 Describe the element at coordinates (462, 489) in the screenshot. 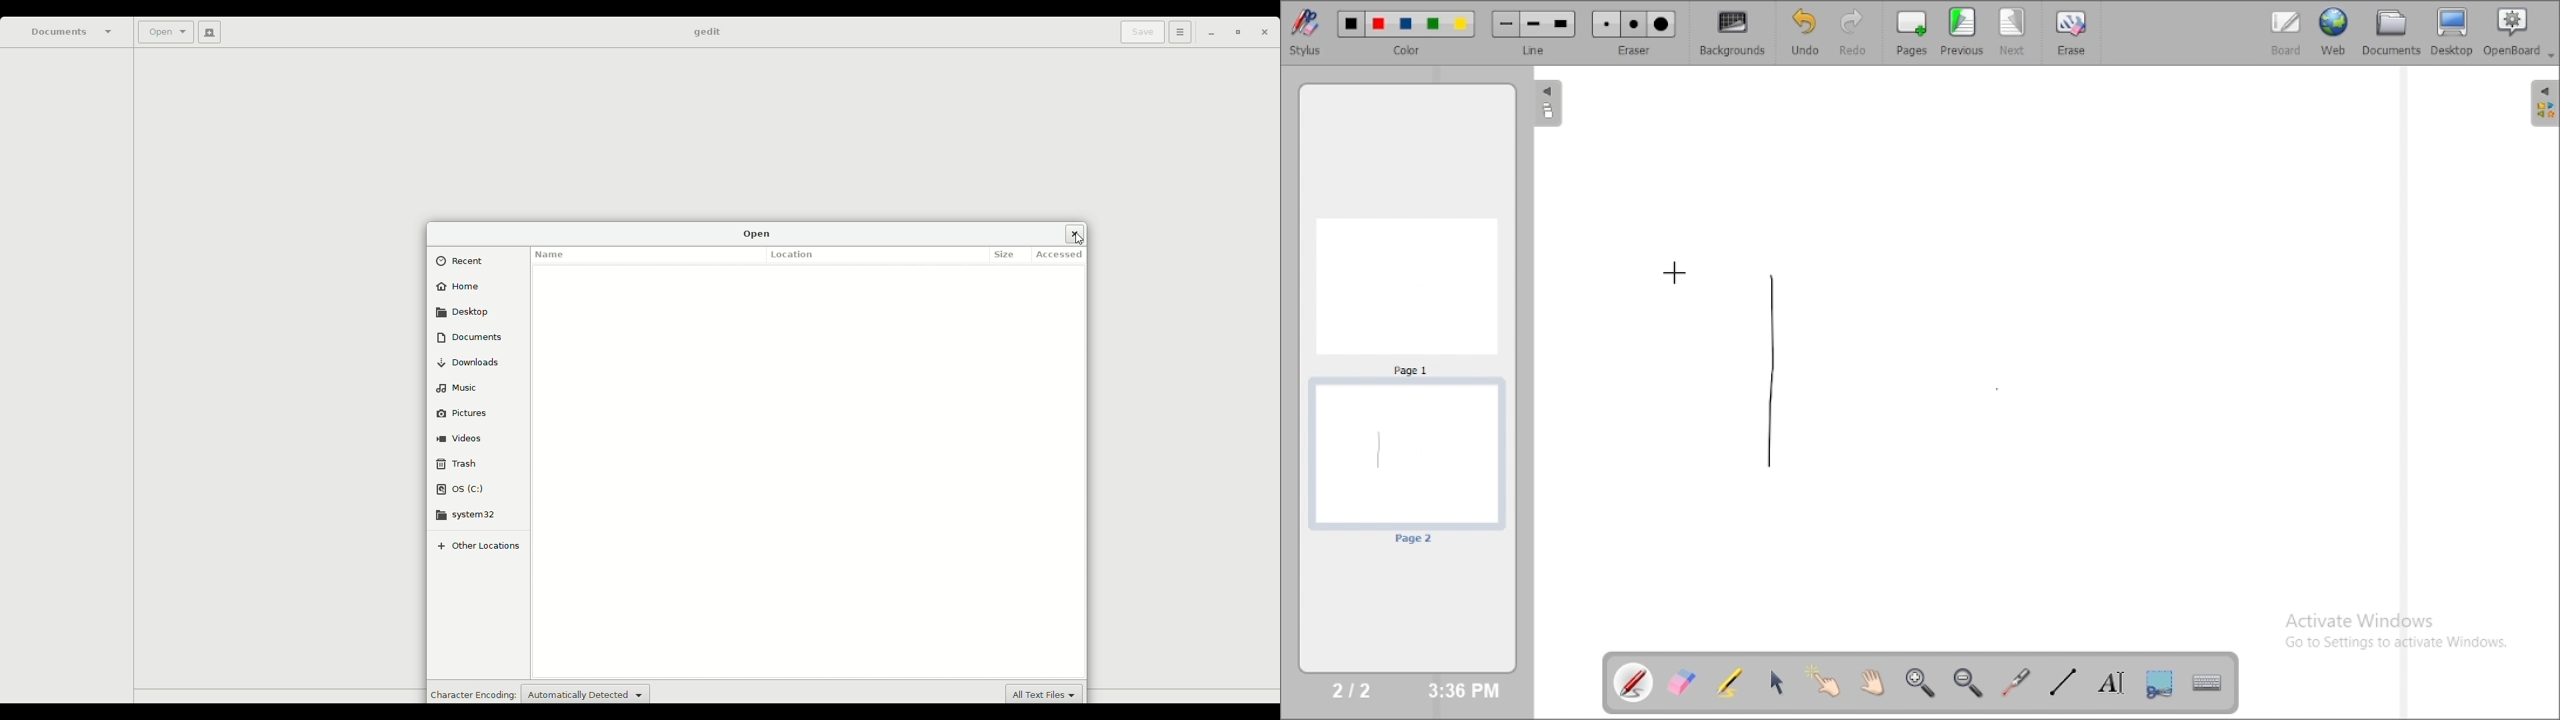

I see `OS` at that location.